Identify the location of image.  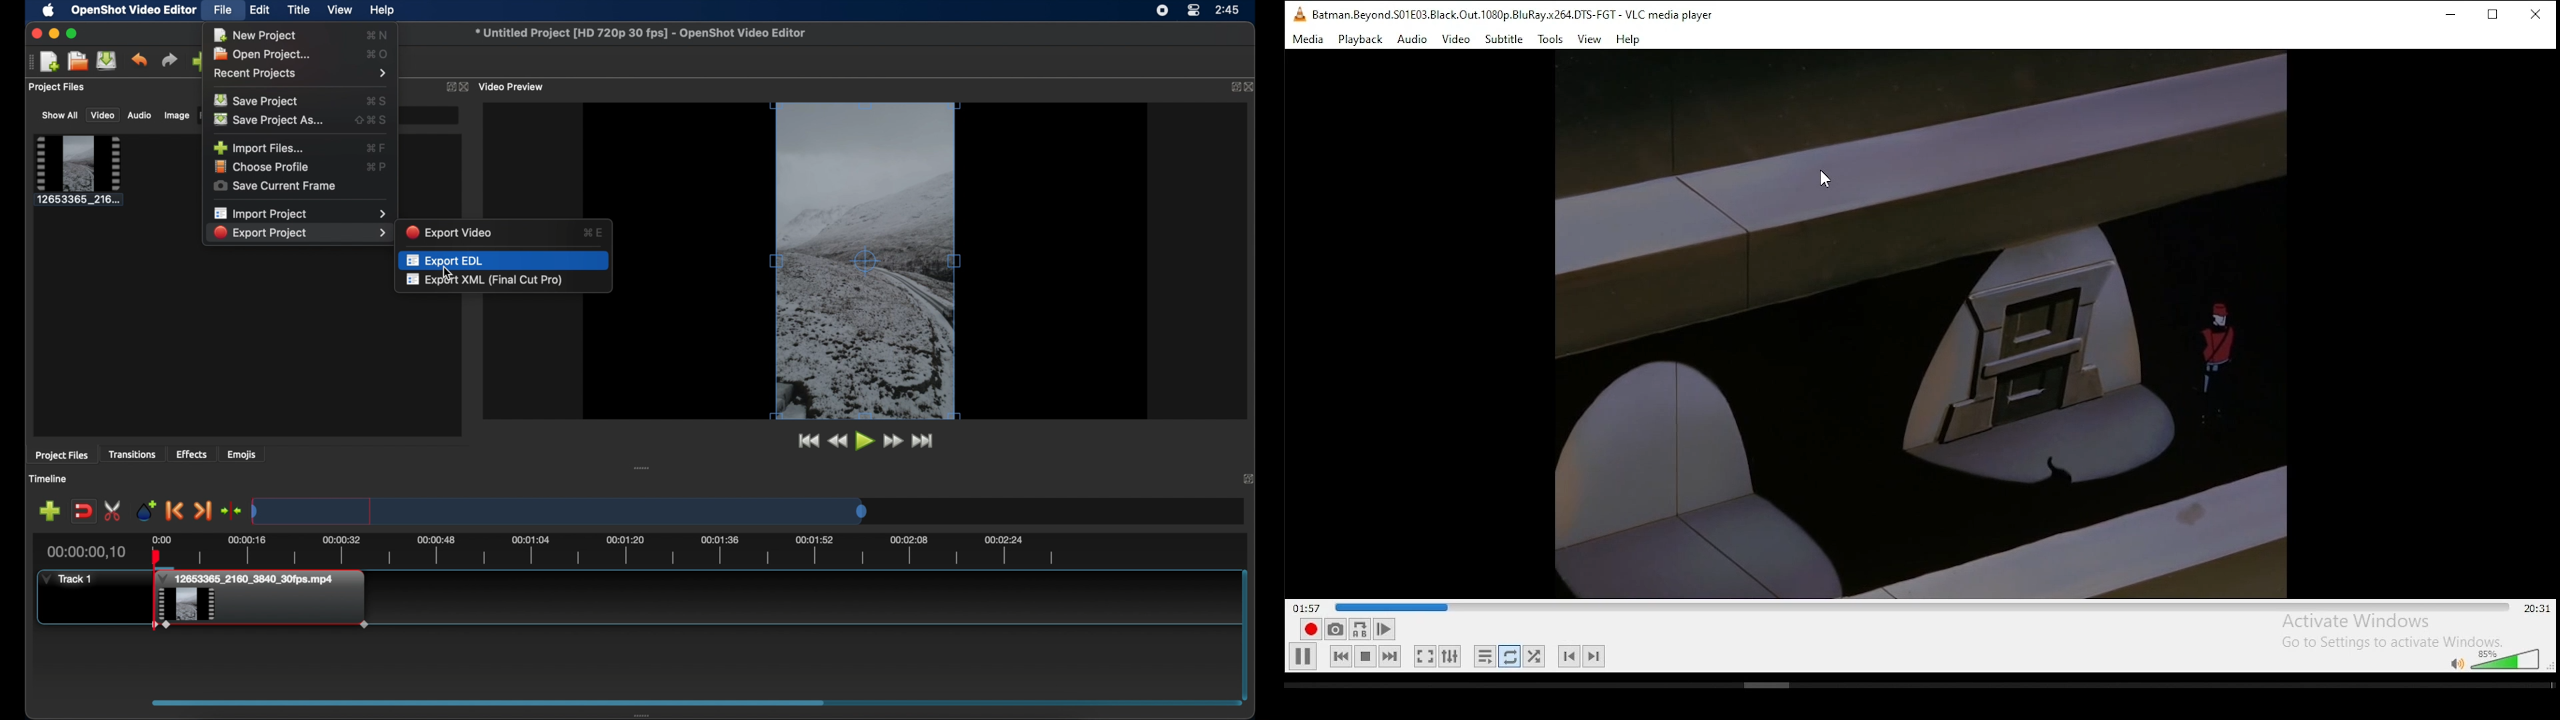
(175, 115).